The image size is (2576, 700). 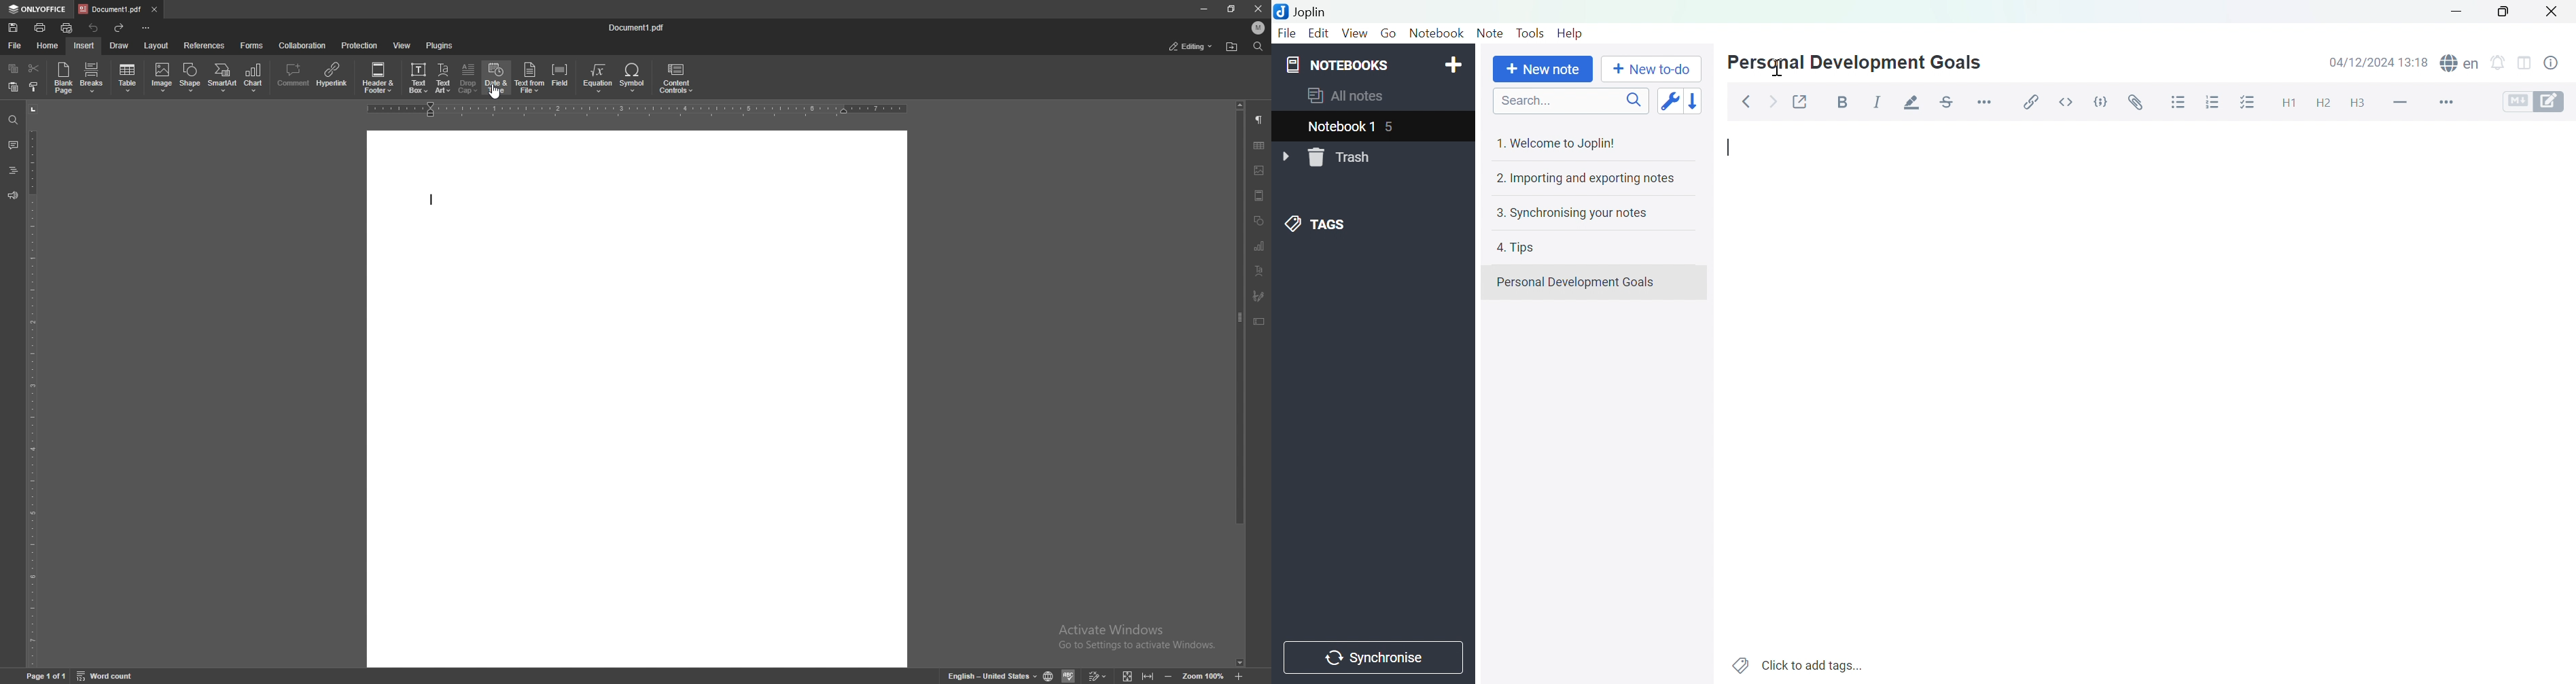 What do you see at coordinates (2323, 105) in the screenshot?
I see `Heading 2` at bounding box center [2323, 105].